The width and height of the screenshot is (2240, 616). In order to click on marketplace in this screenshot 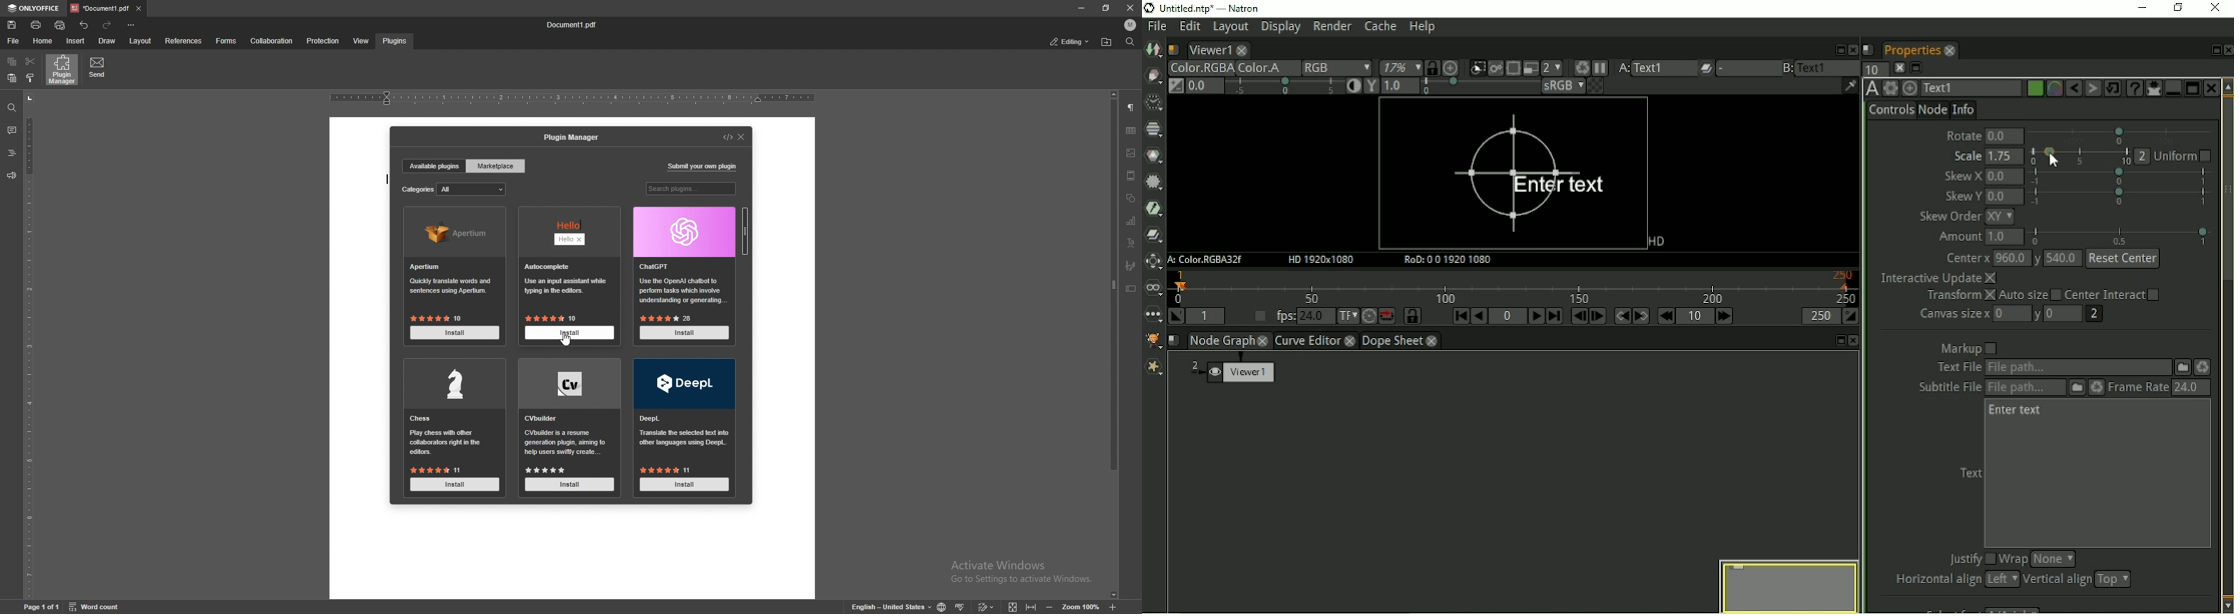, I will do `click(496, 166)`.